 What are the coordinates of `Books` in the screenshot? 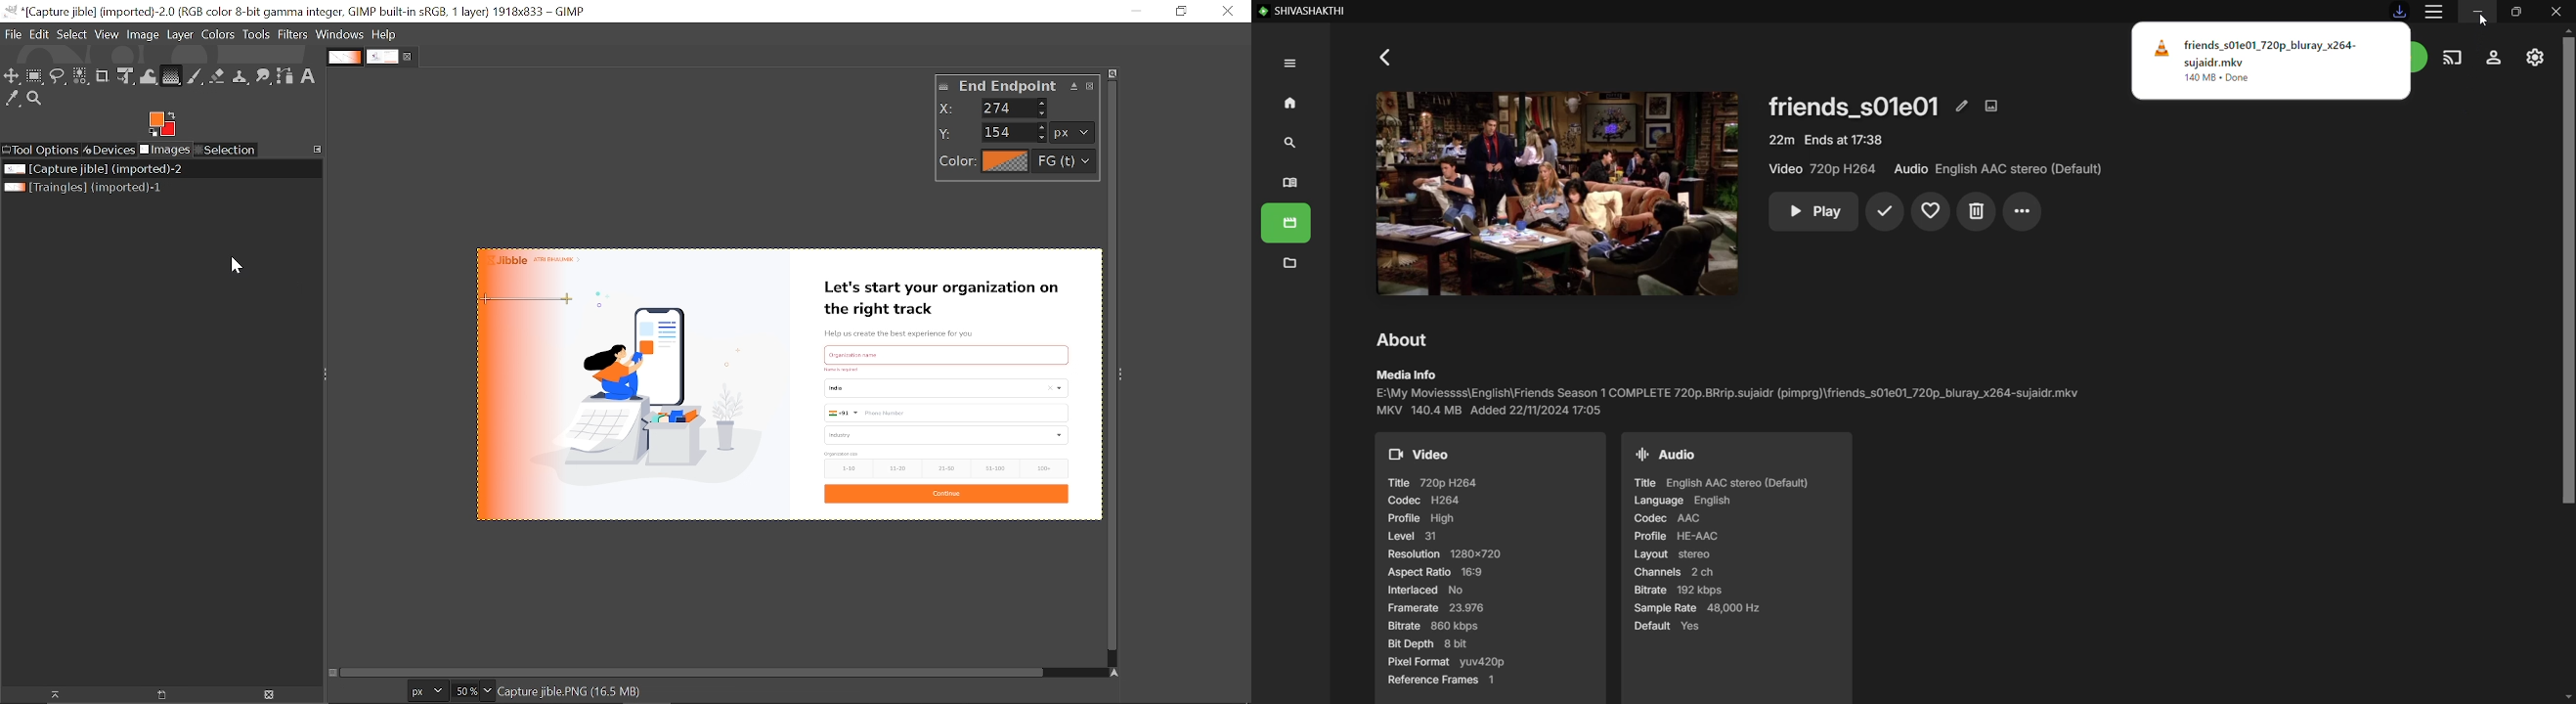 It's located at (1290, 184).